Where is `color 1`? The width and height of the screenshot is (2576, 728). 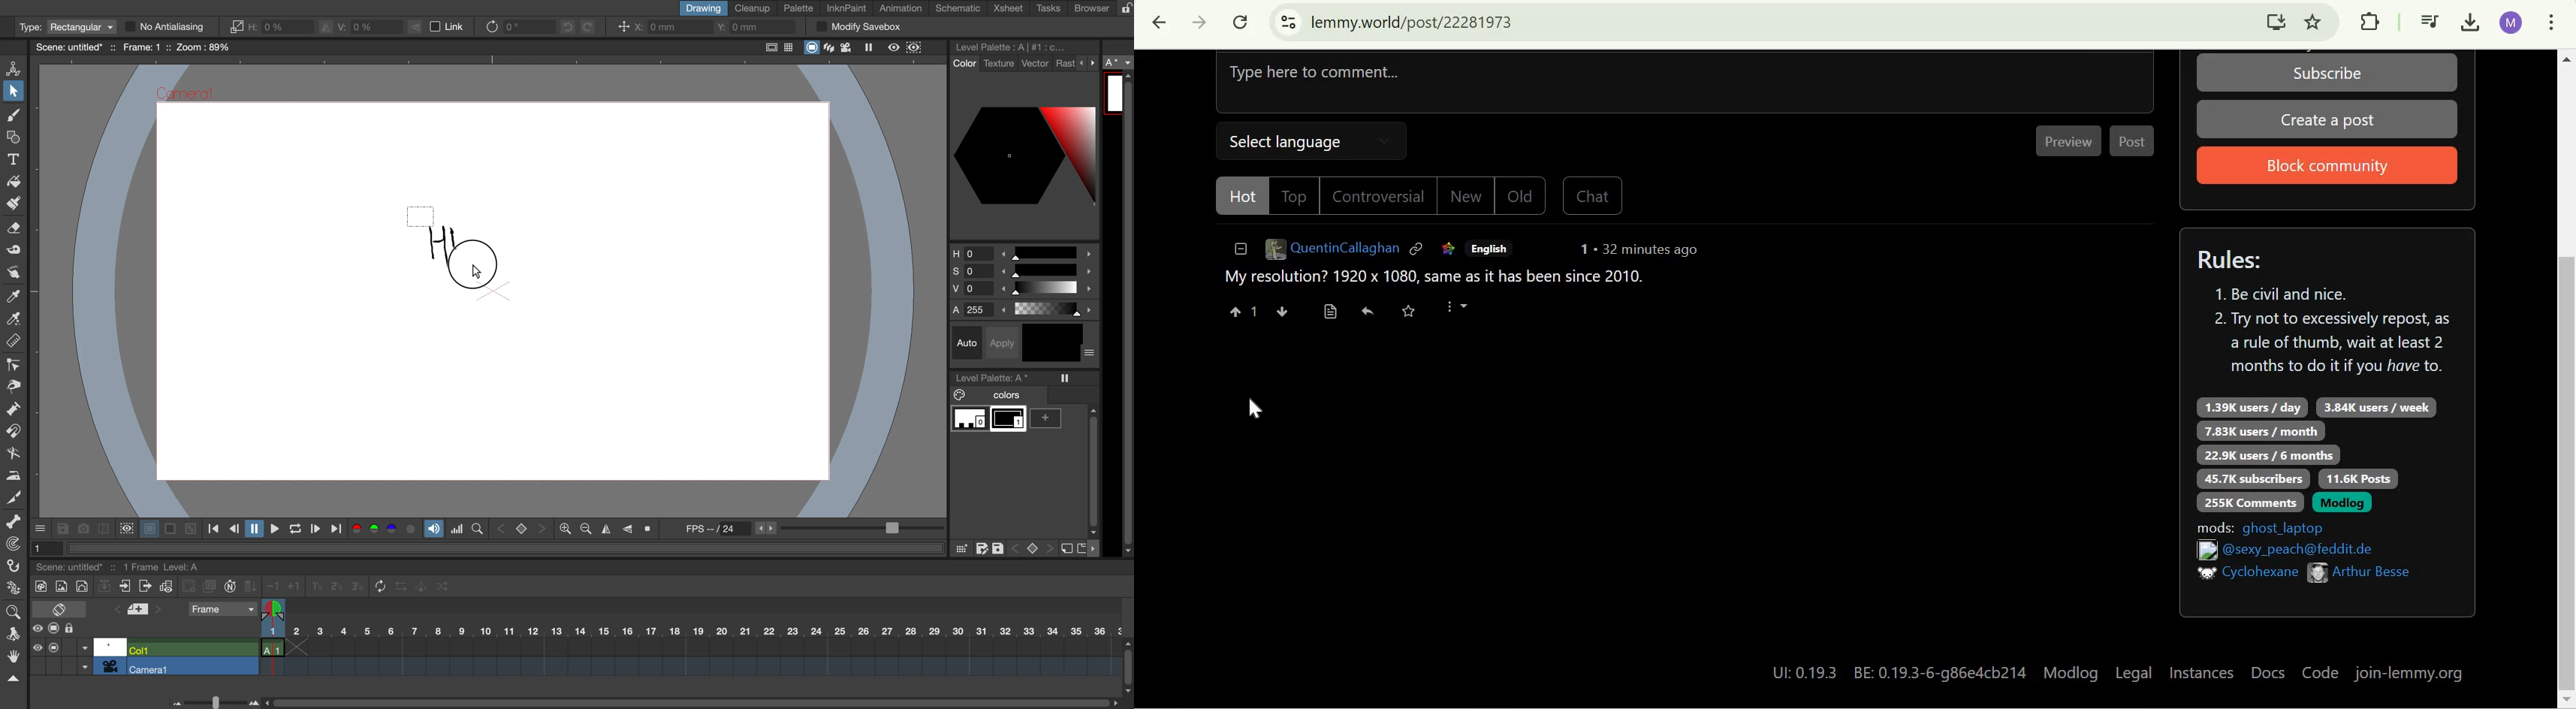 color 1 is located at coordinates (1010, 421).